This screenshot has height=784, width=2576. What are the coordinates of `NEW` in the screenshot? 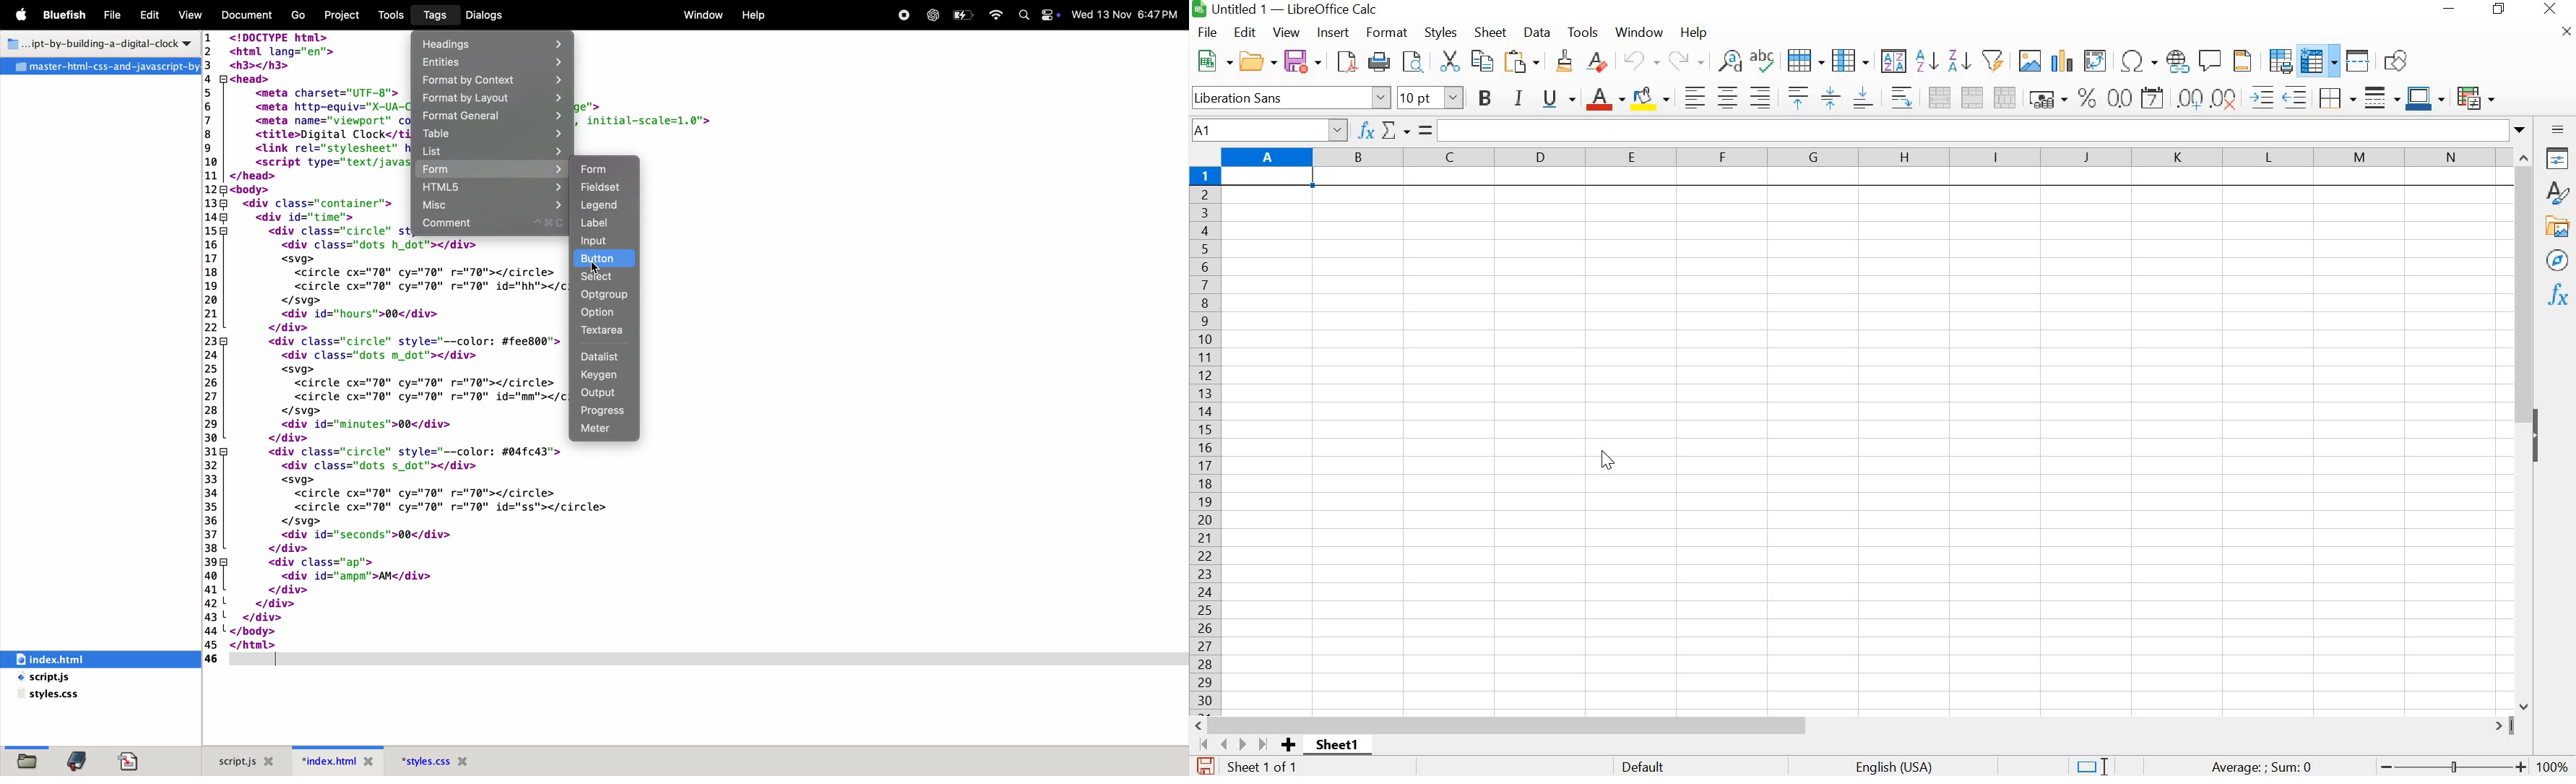 It's located at (1212, 61).